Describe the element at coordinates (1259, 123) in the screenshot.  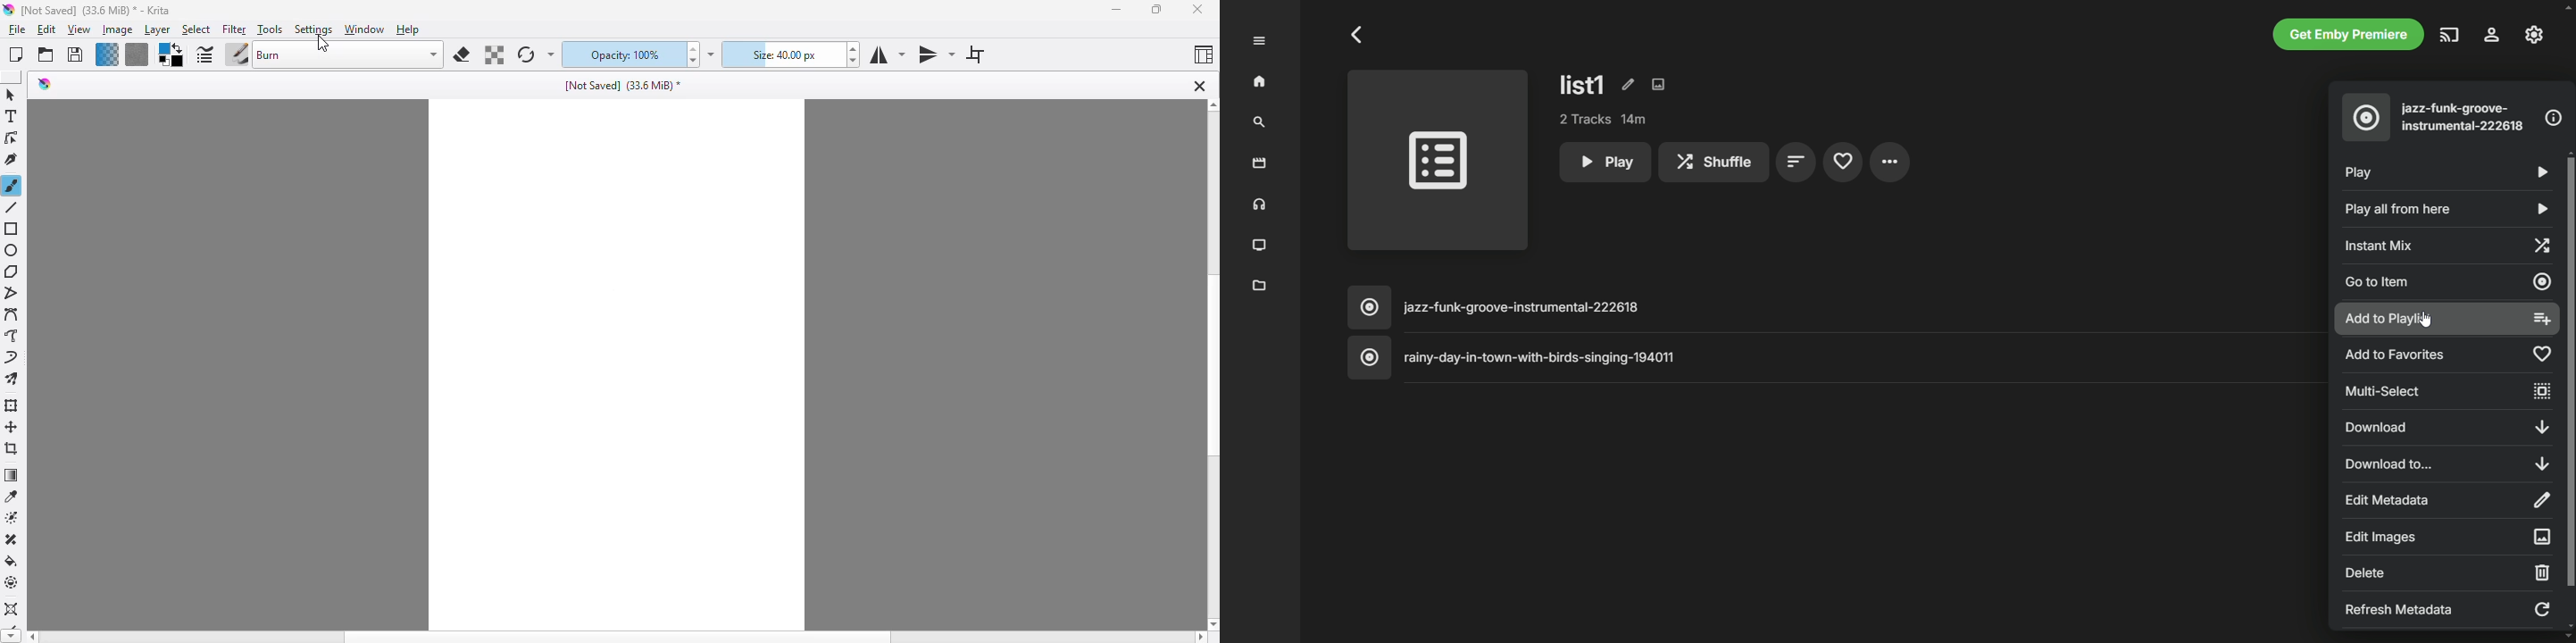
I see `search` at that location.